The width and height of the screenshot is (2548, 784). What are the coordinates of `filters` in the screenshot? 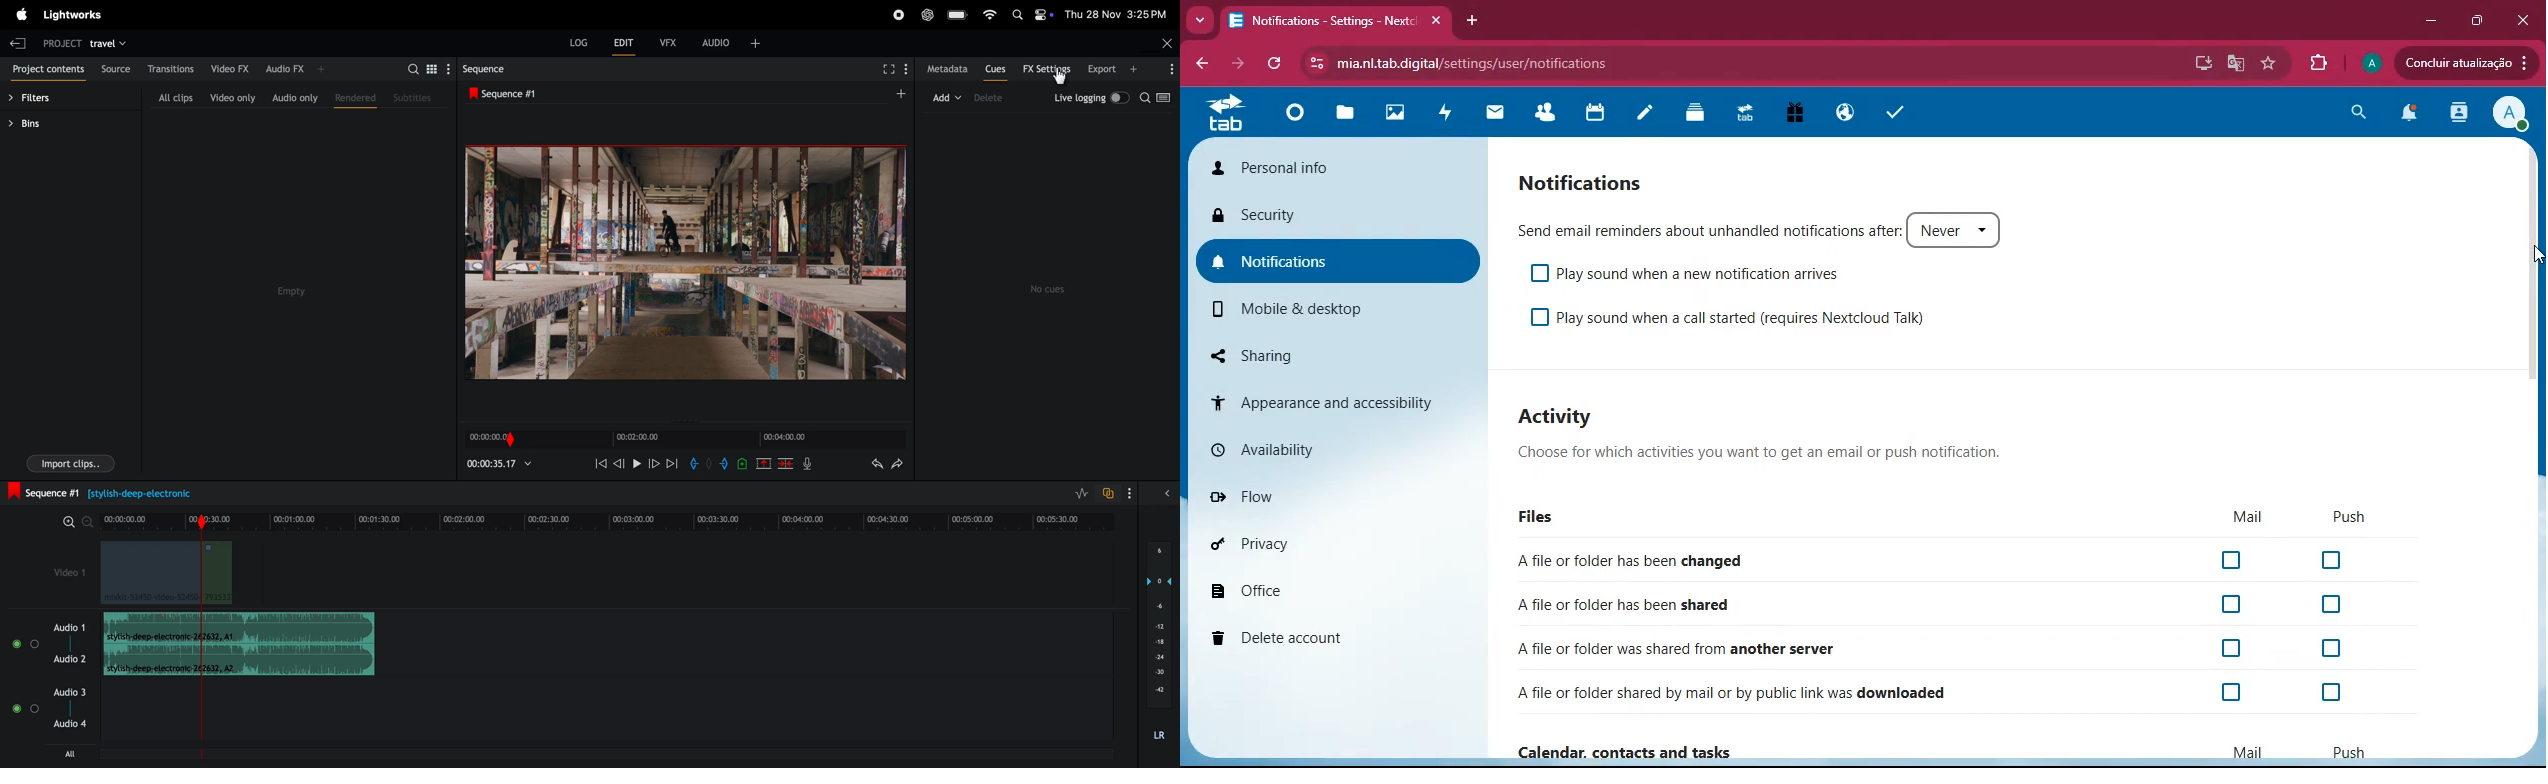 It's located at (39, 95).